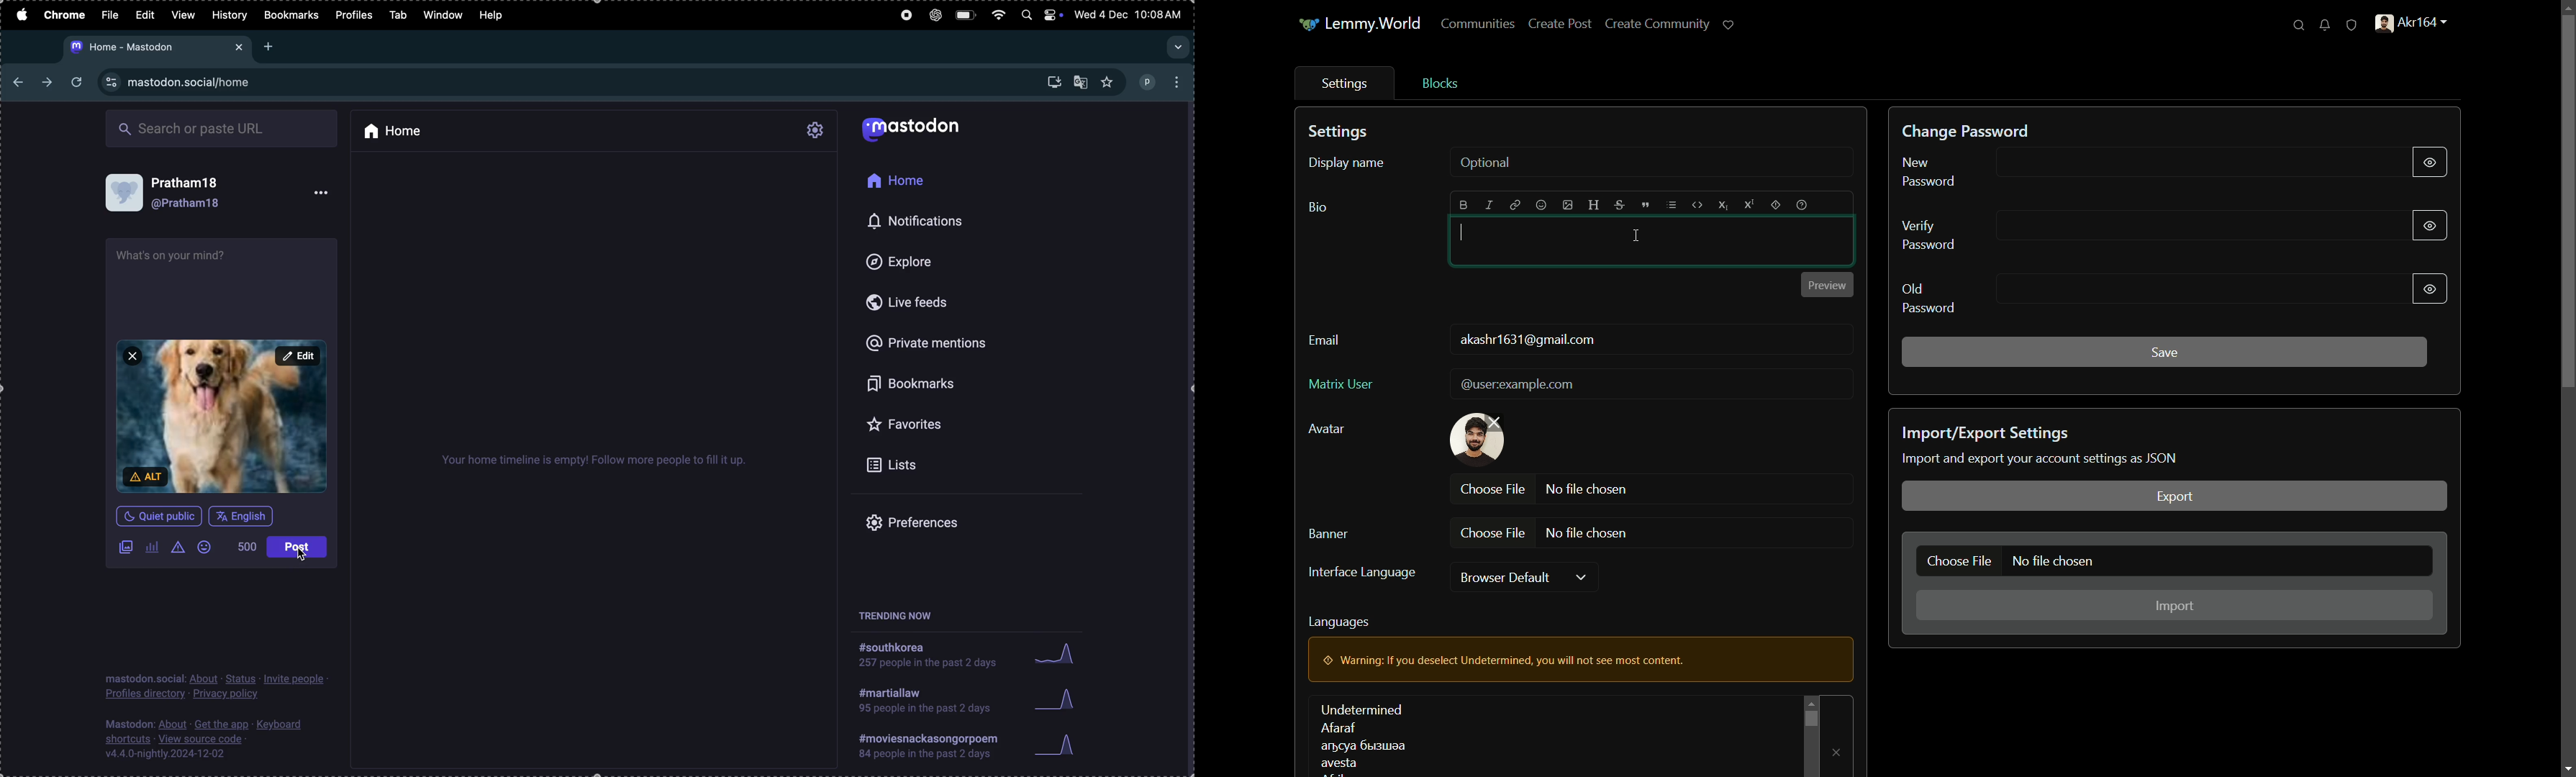 Image resolution: width=2576 pixels, height=784 pixels. Describe the element at coordinates (155, 47) in the screenshot. I see `mastodon tab` at that location.